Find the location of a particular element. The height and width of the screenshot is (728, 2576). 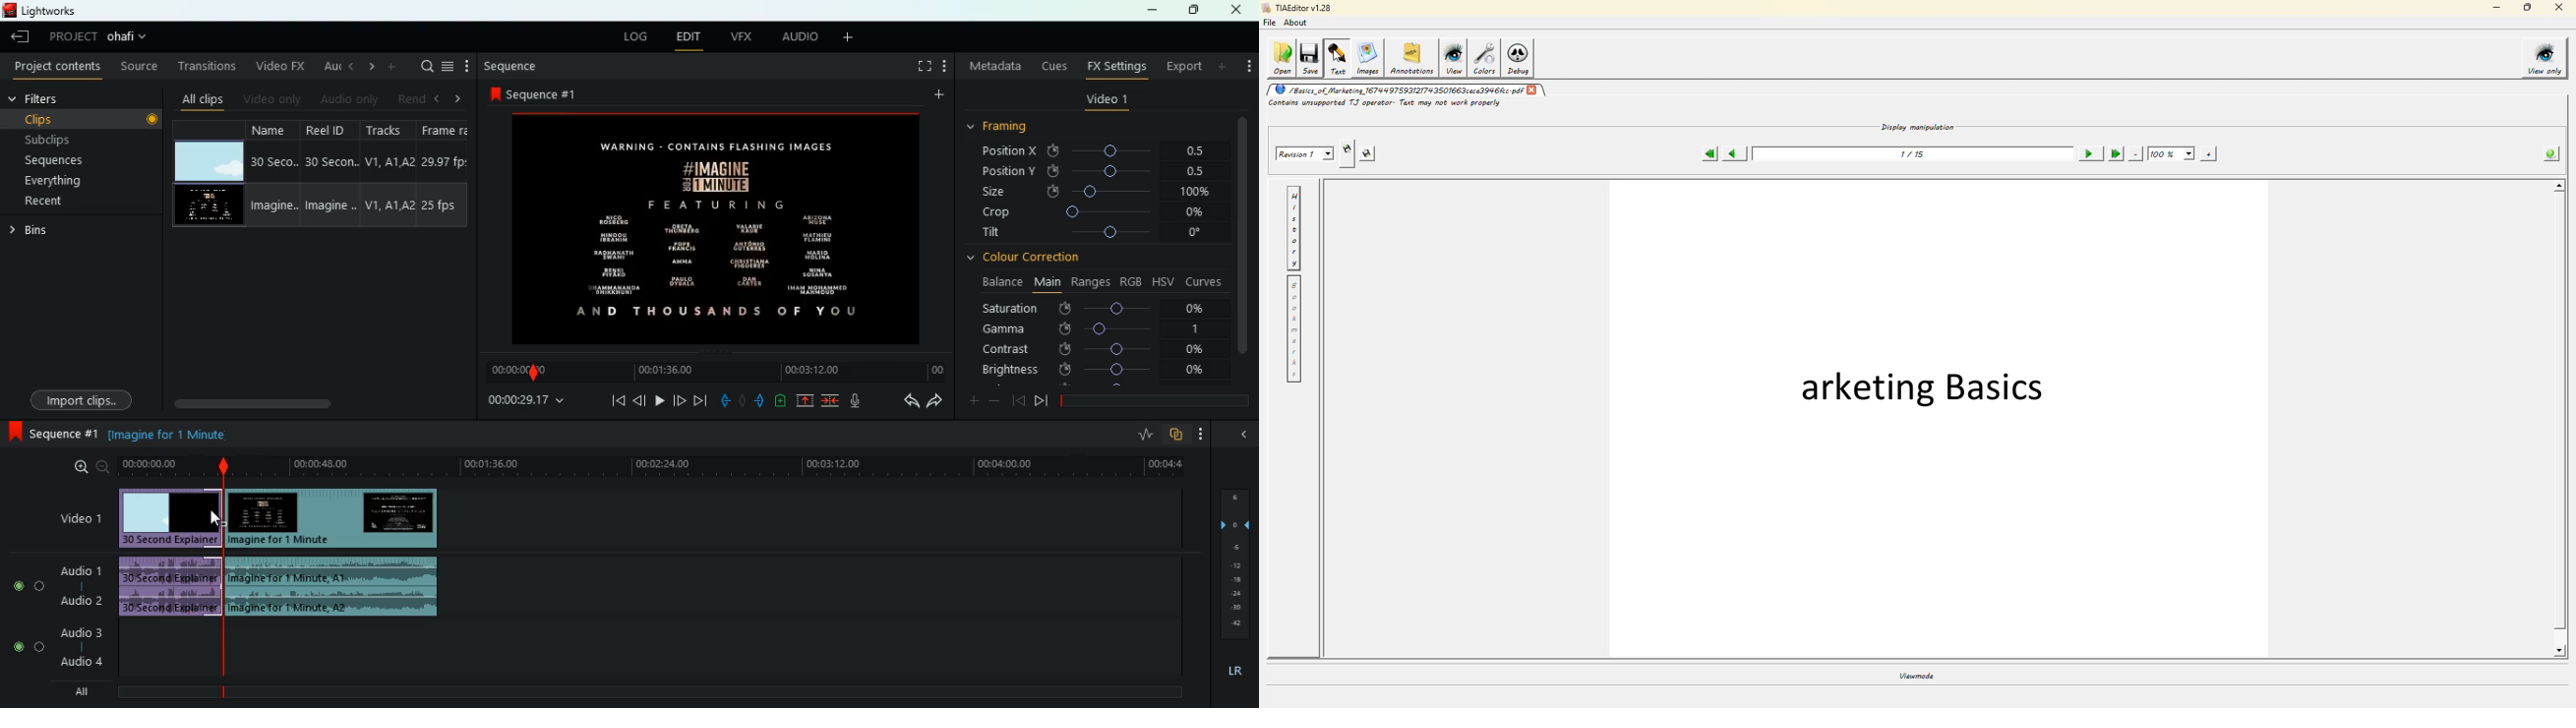

more is located at coordinates (947, 68).